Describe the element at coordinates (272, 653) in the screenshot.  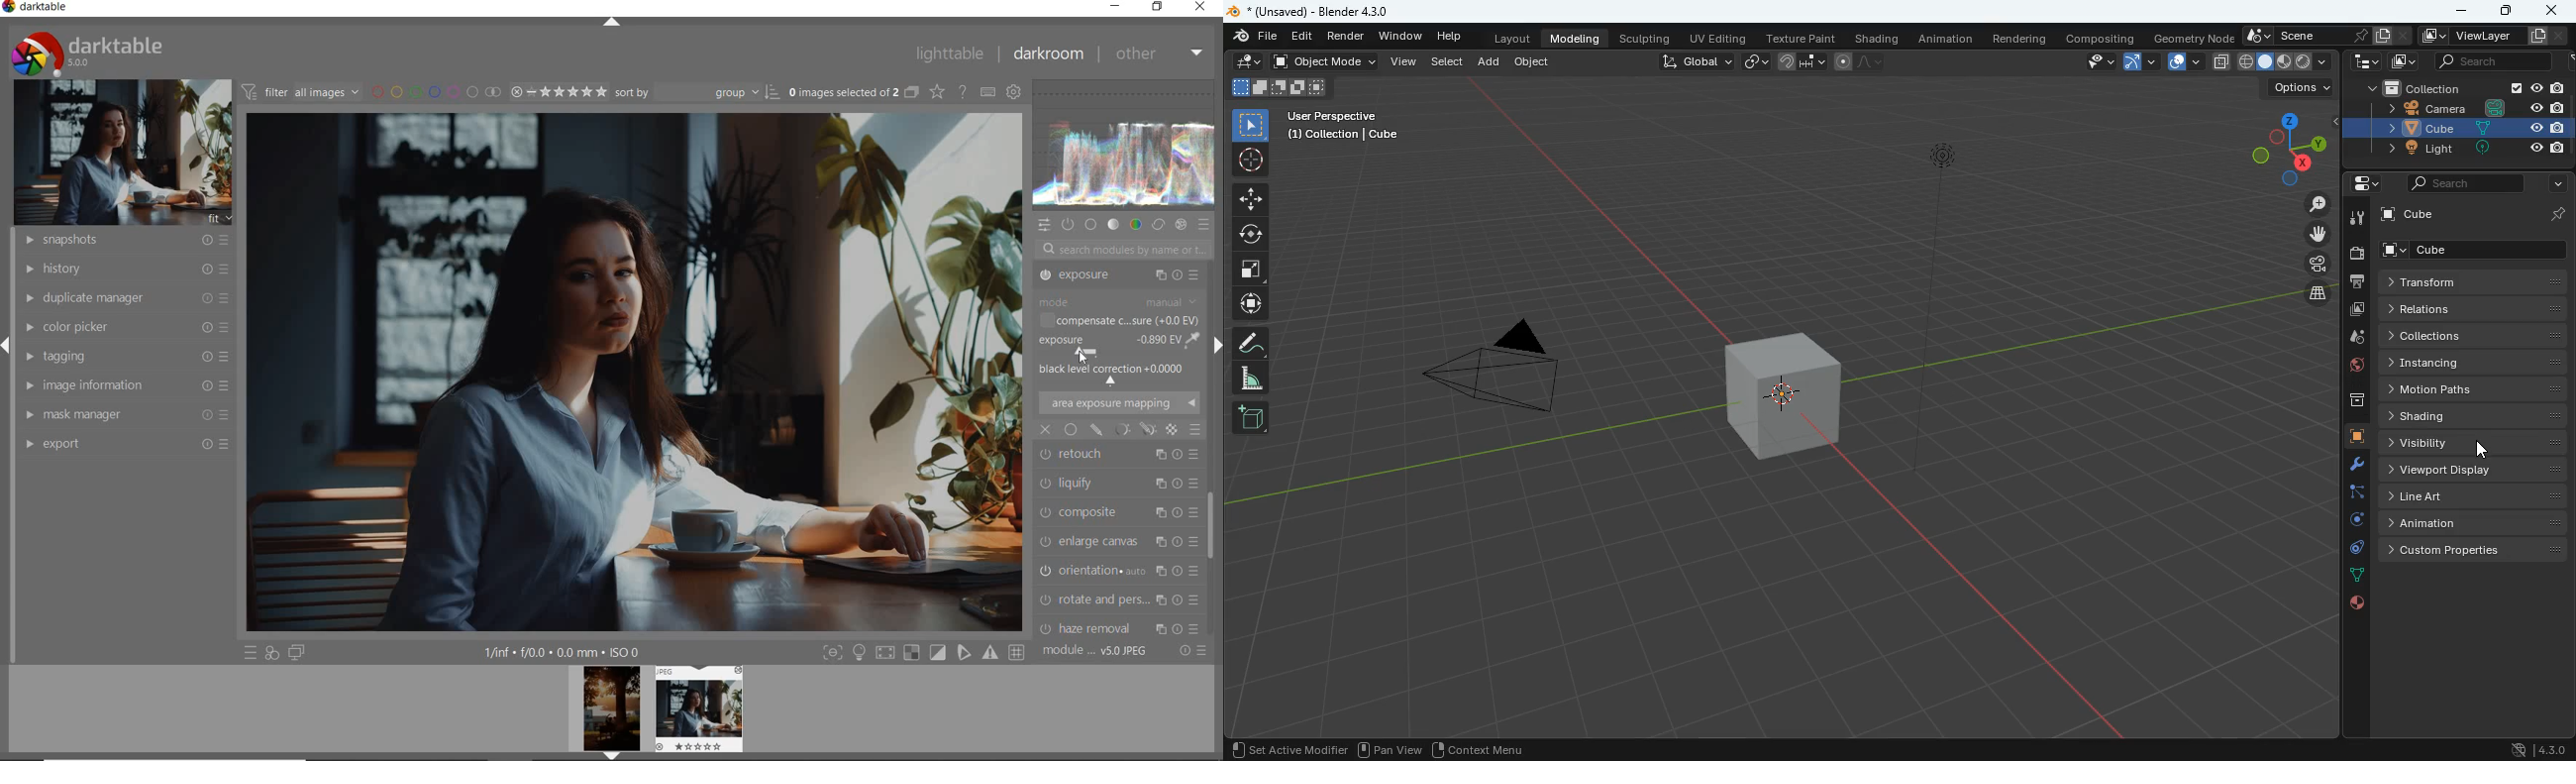
I see `QUICK ACCESS FOR APPLYING ANY OF YOUR STYLES` at that location.